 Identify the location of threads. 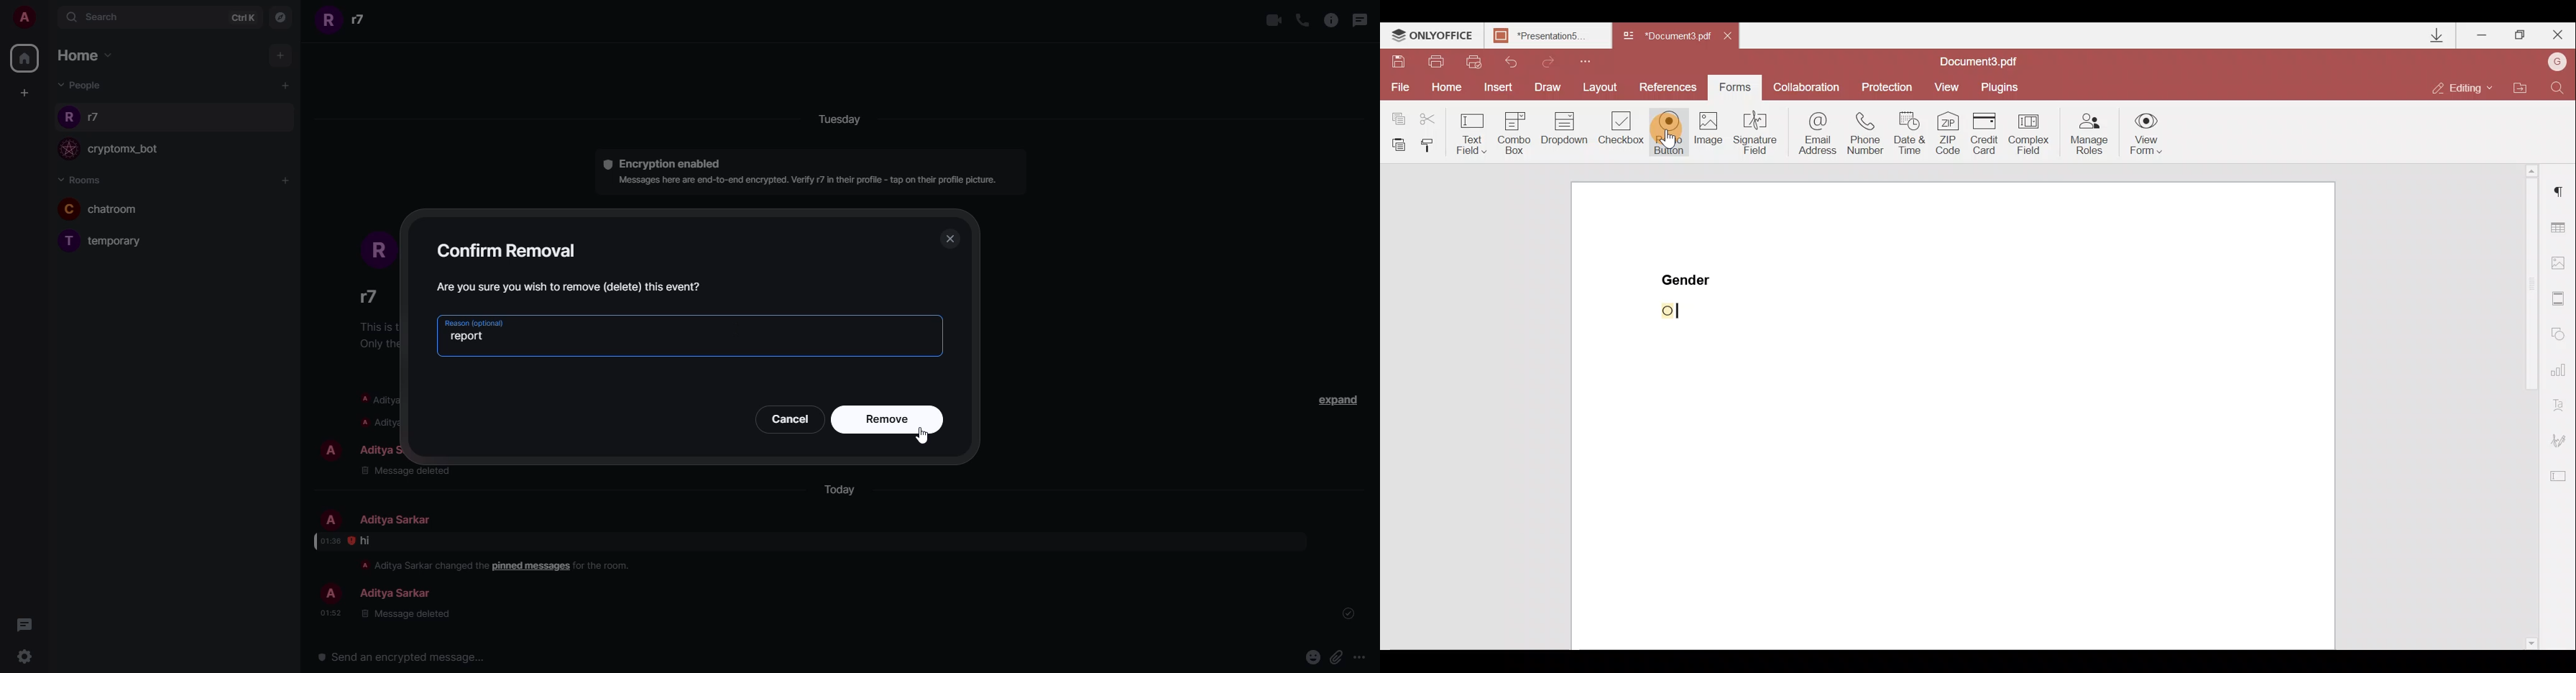
(1362, 19).